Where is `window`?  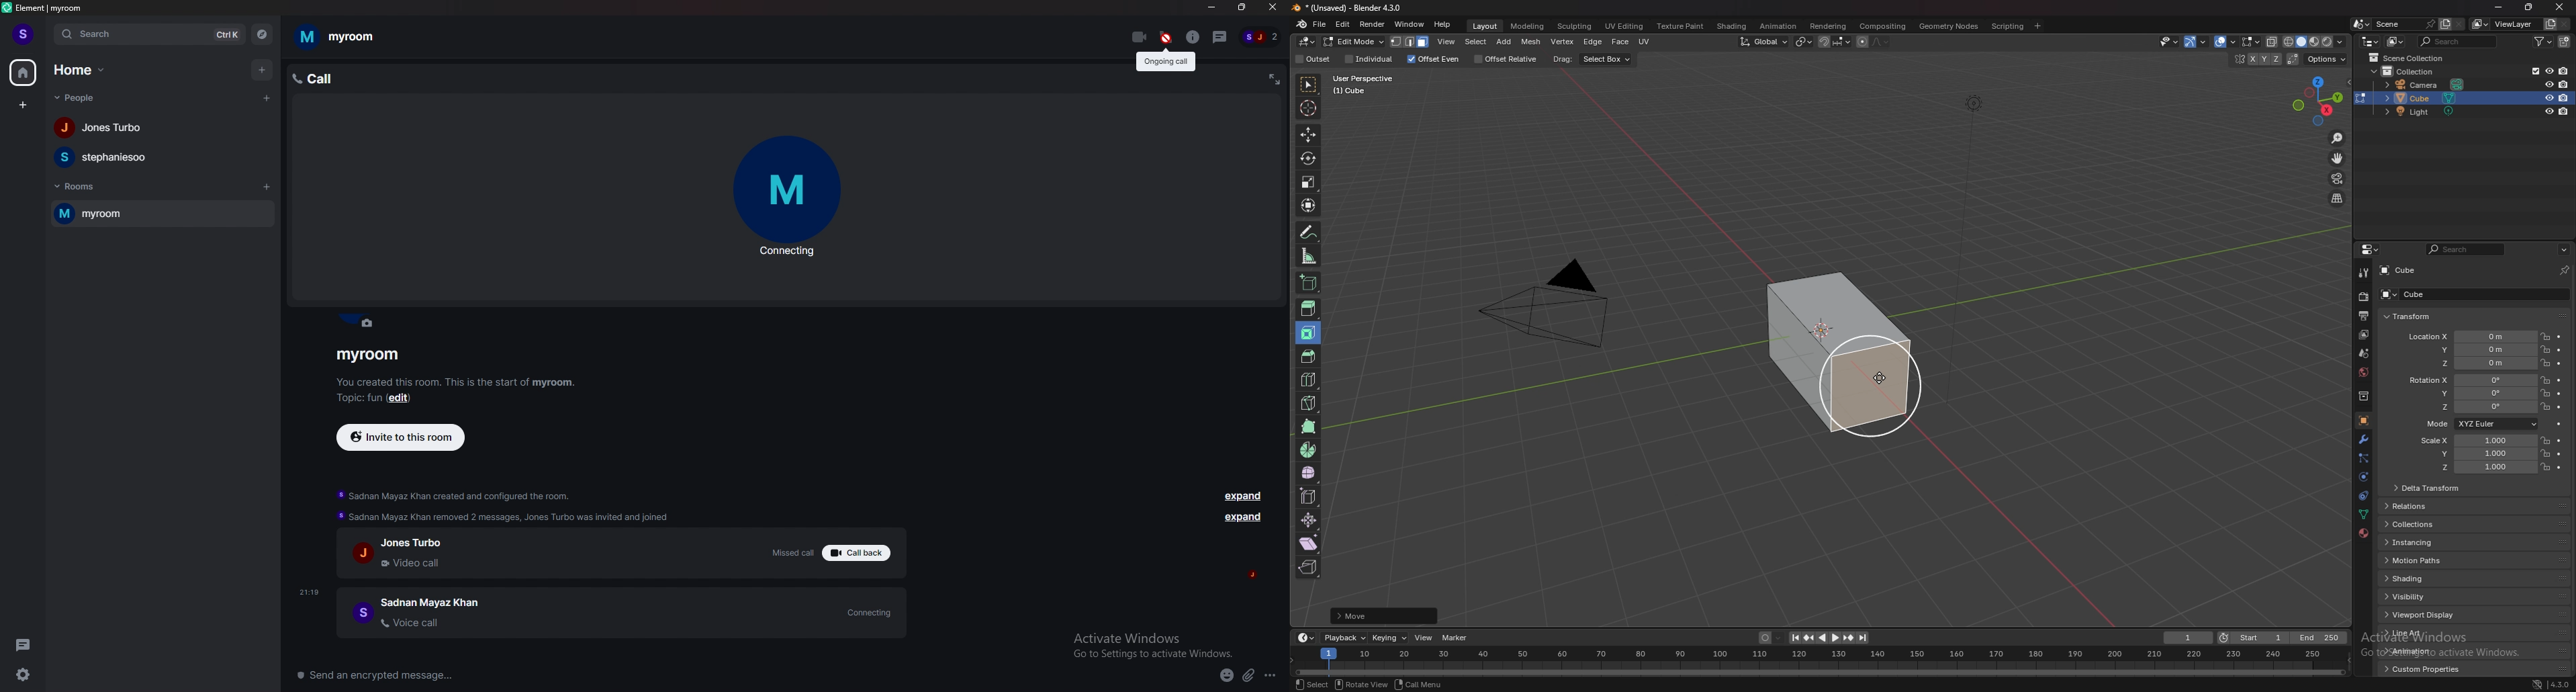
window is located at coordinates (1410, 24).